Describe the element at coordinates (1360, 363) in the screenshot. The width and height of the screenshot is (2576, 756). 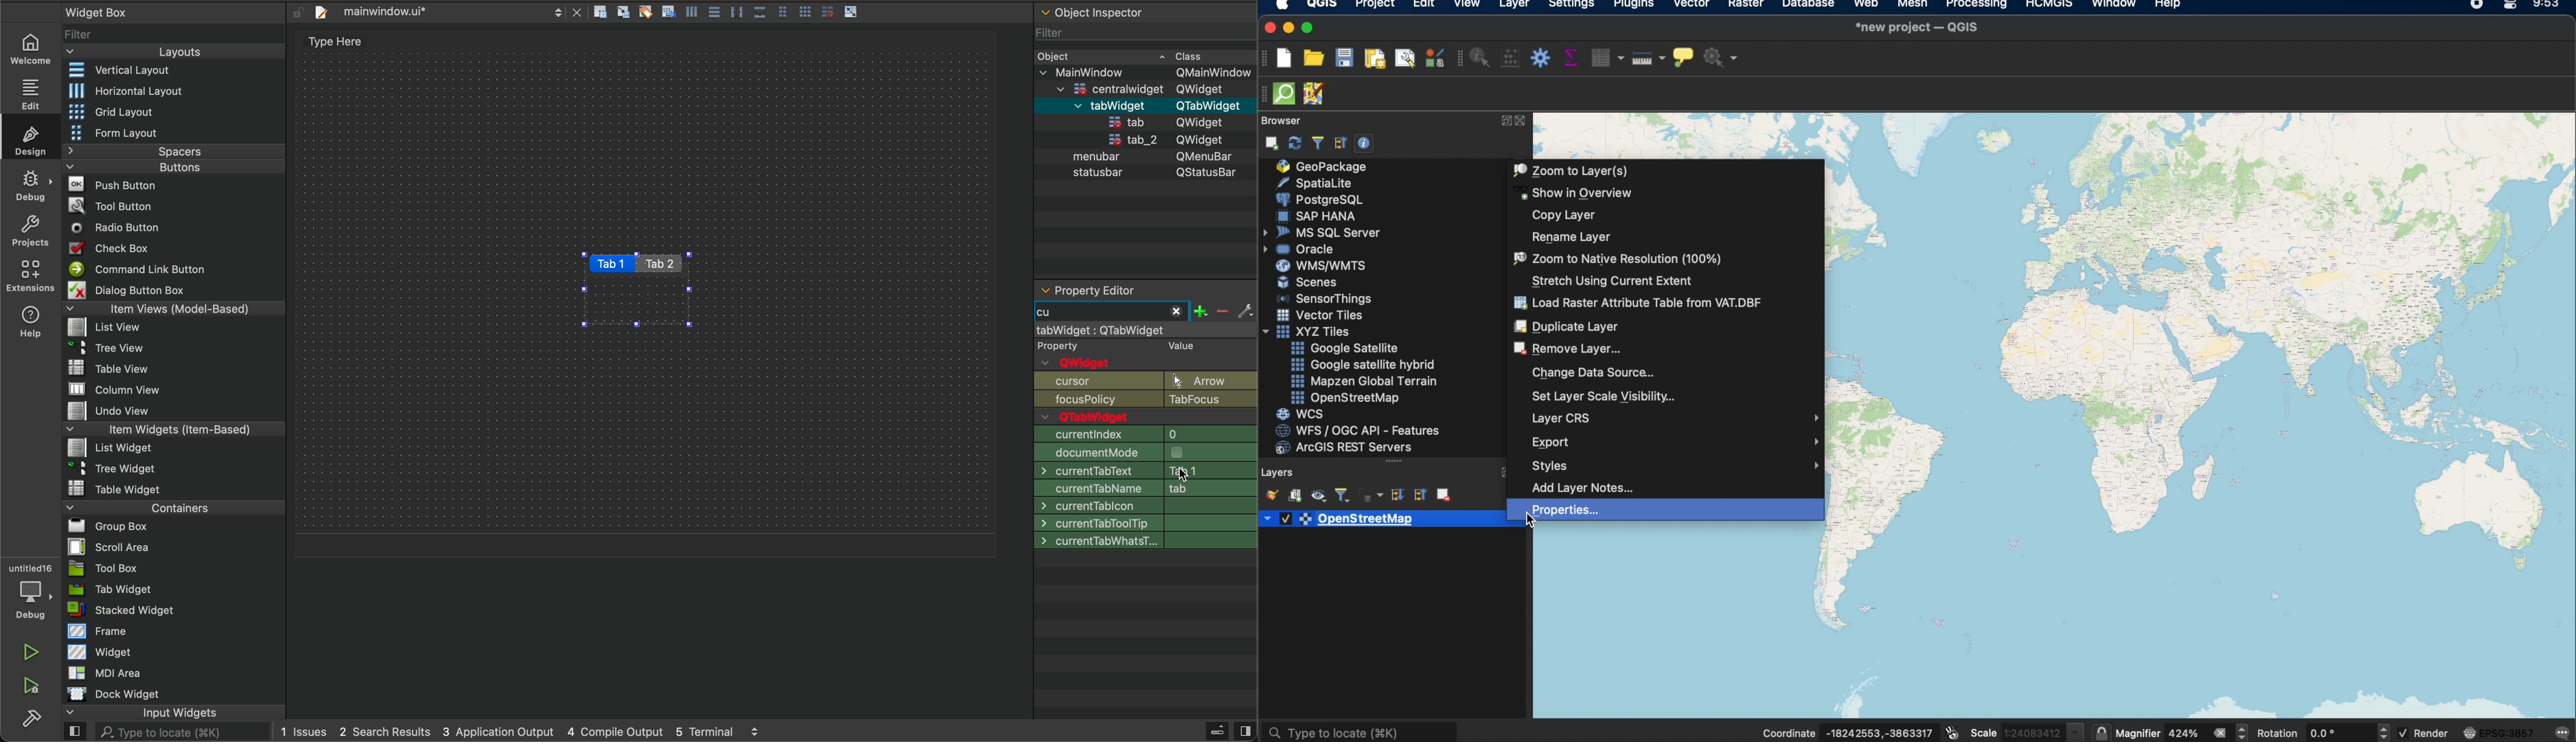
I see `google hybrid satellite` at that location.